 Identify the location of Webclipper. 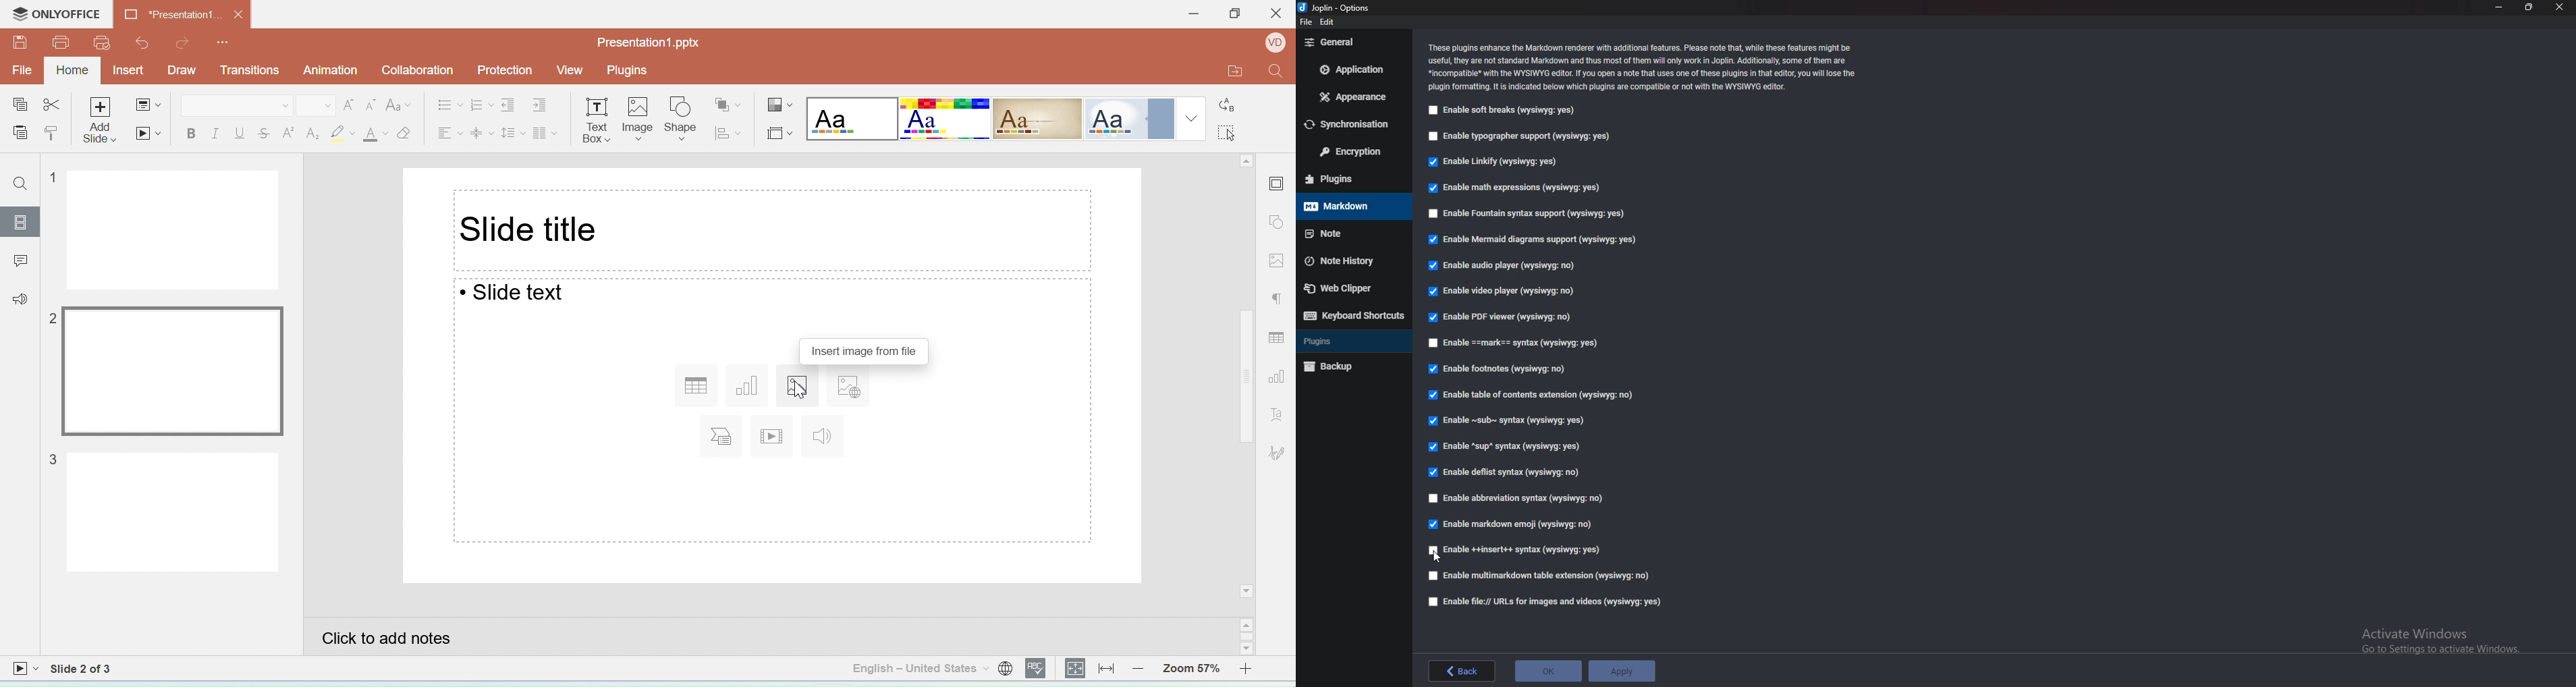
(1348, 287).